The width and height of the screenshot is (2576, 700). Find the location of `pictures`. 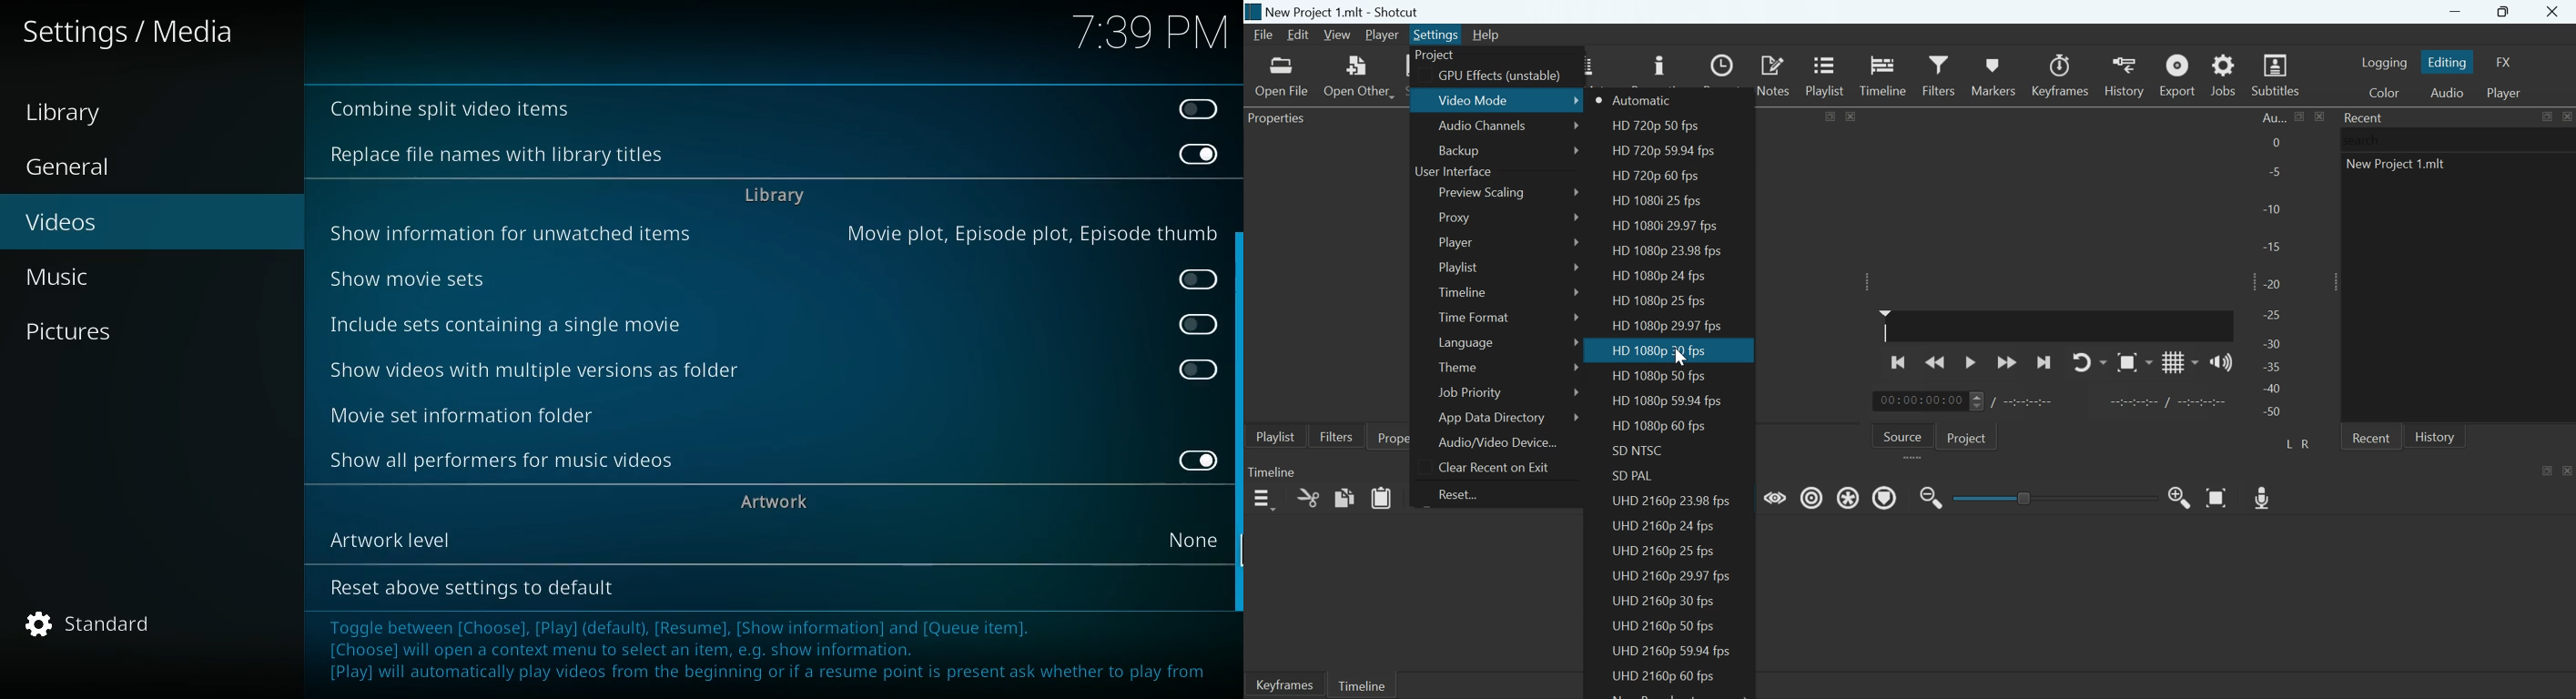

pictures is located at coordinates (136, 332).